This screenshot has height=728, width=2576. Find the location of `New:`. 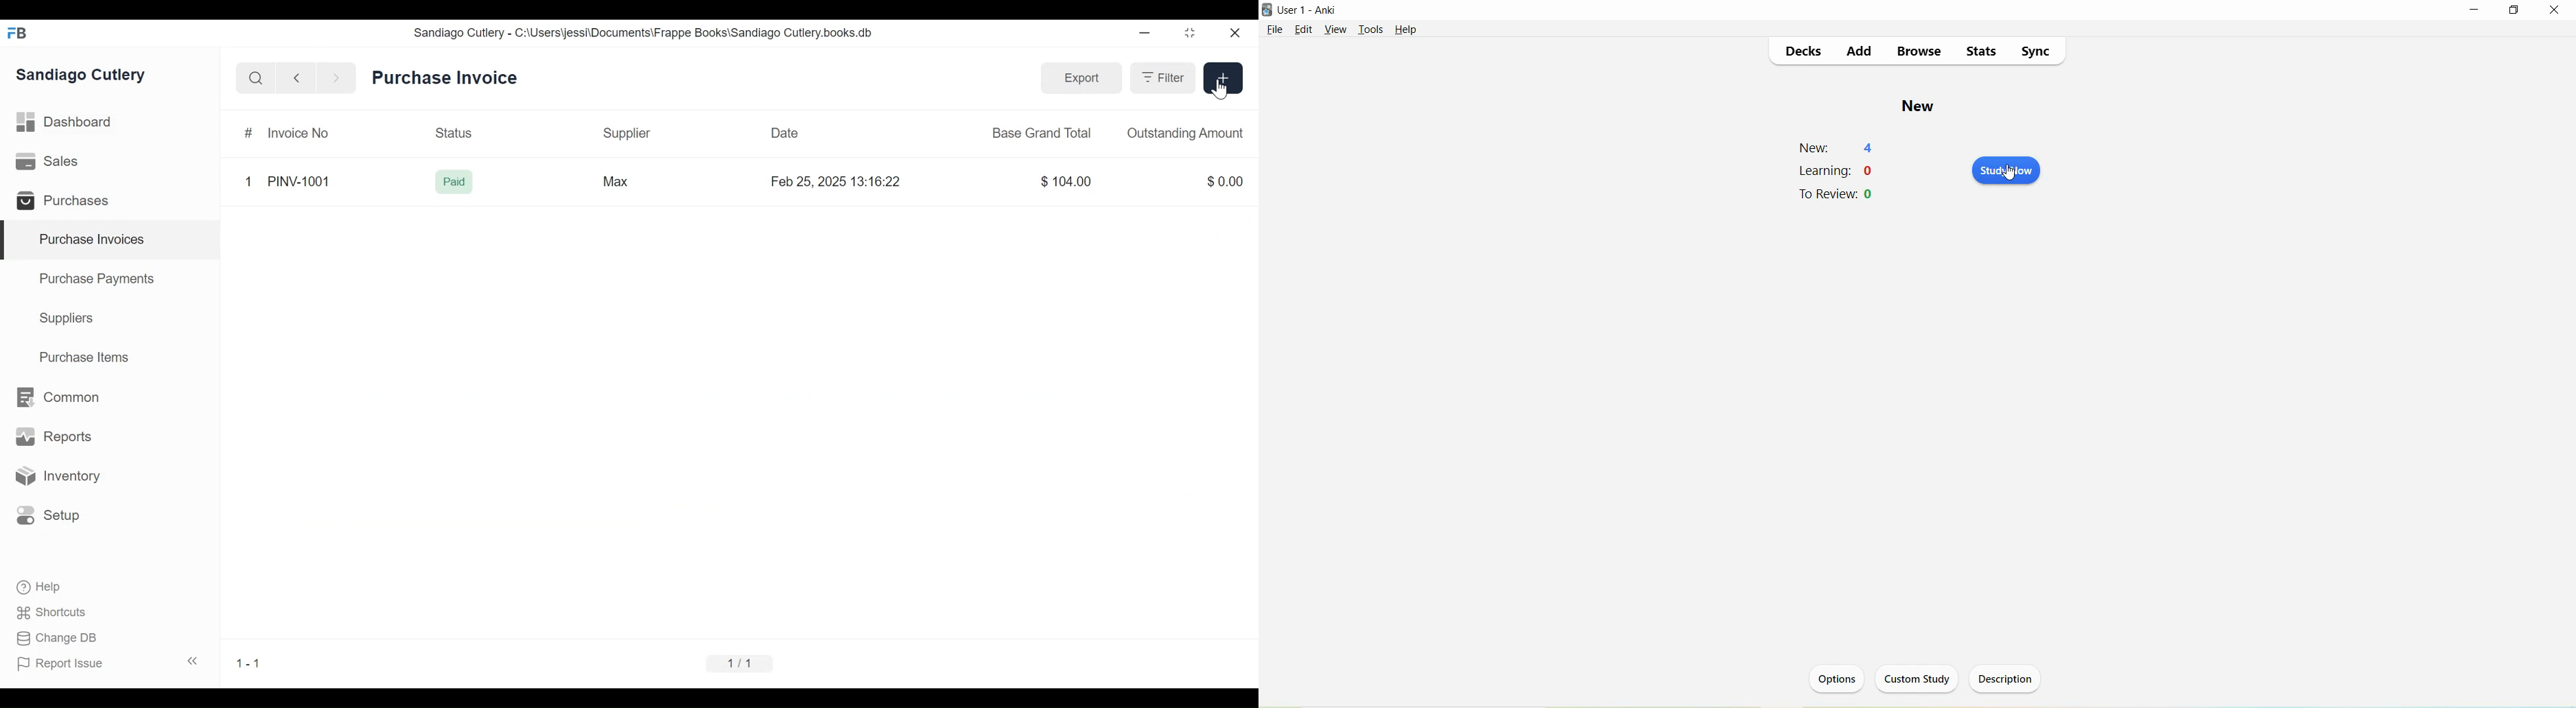

New: is located at coordinates (1816, 148).